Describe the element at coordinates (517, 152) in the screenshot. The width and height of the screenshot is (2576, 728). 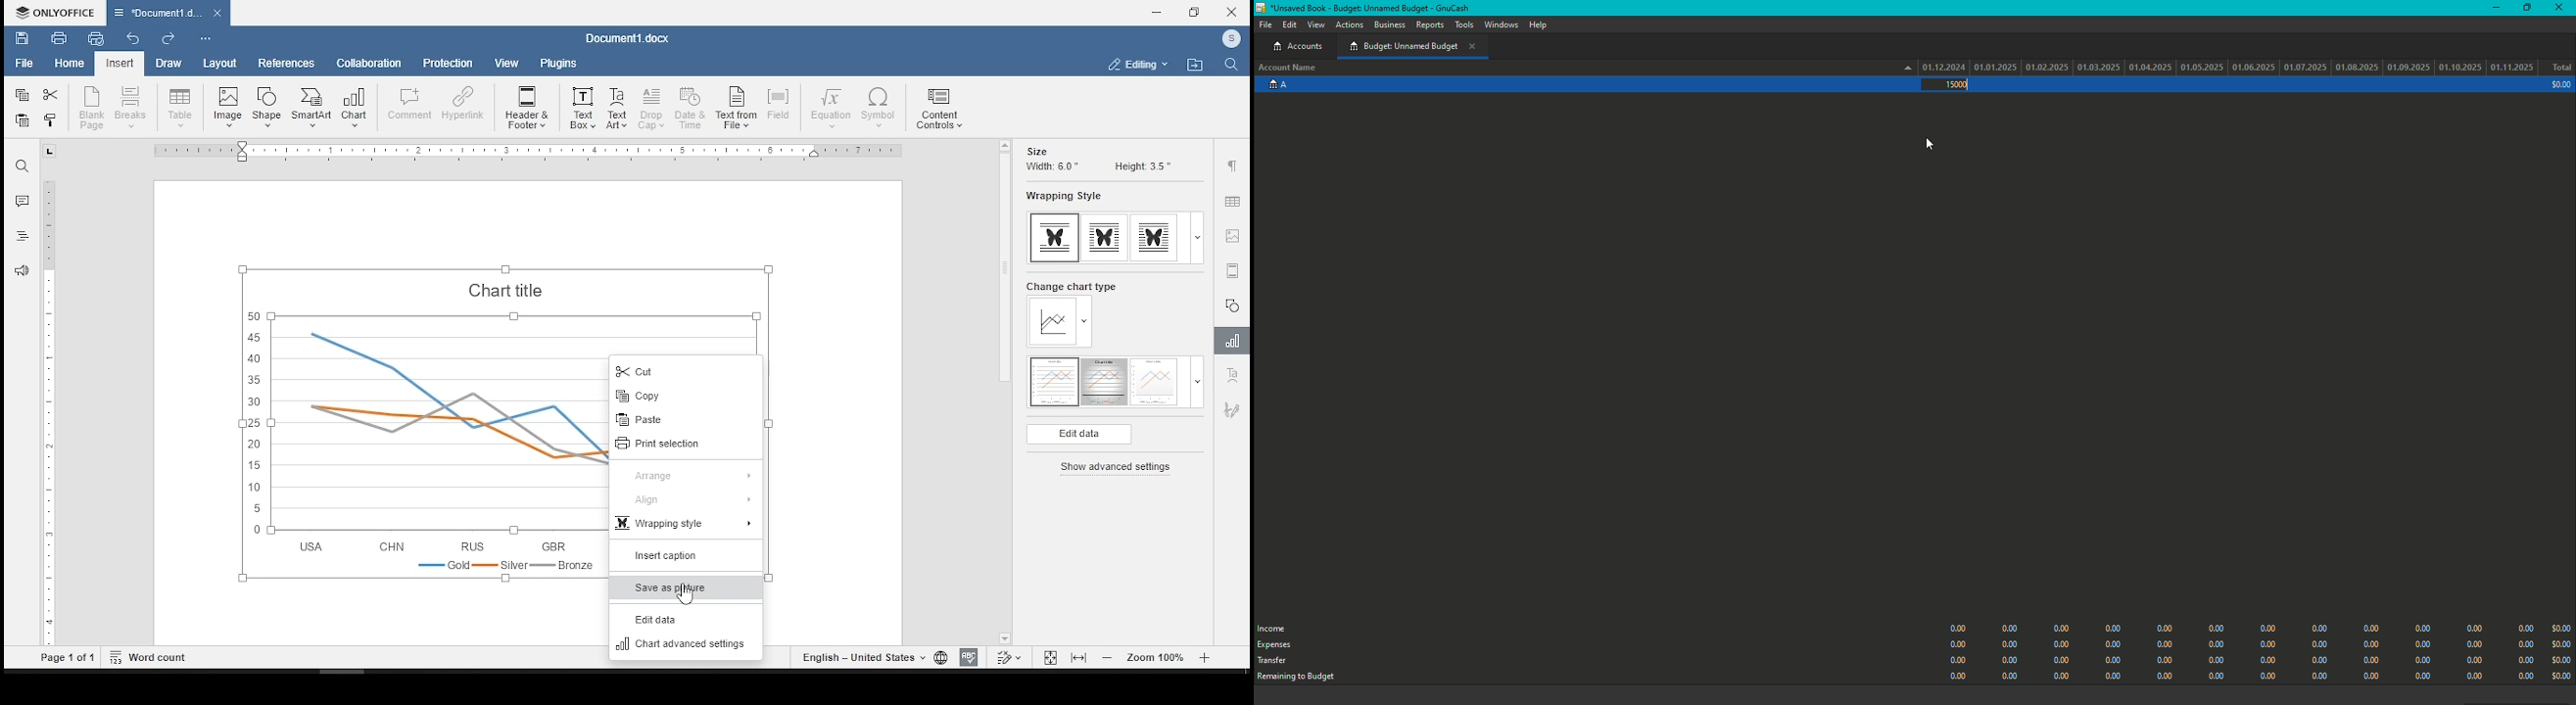
I see `ruler` at that location.